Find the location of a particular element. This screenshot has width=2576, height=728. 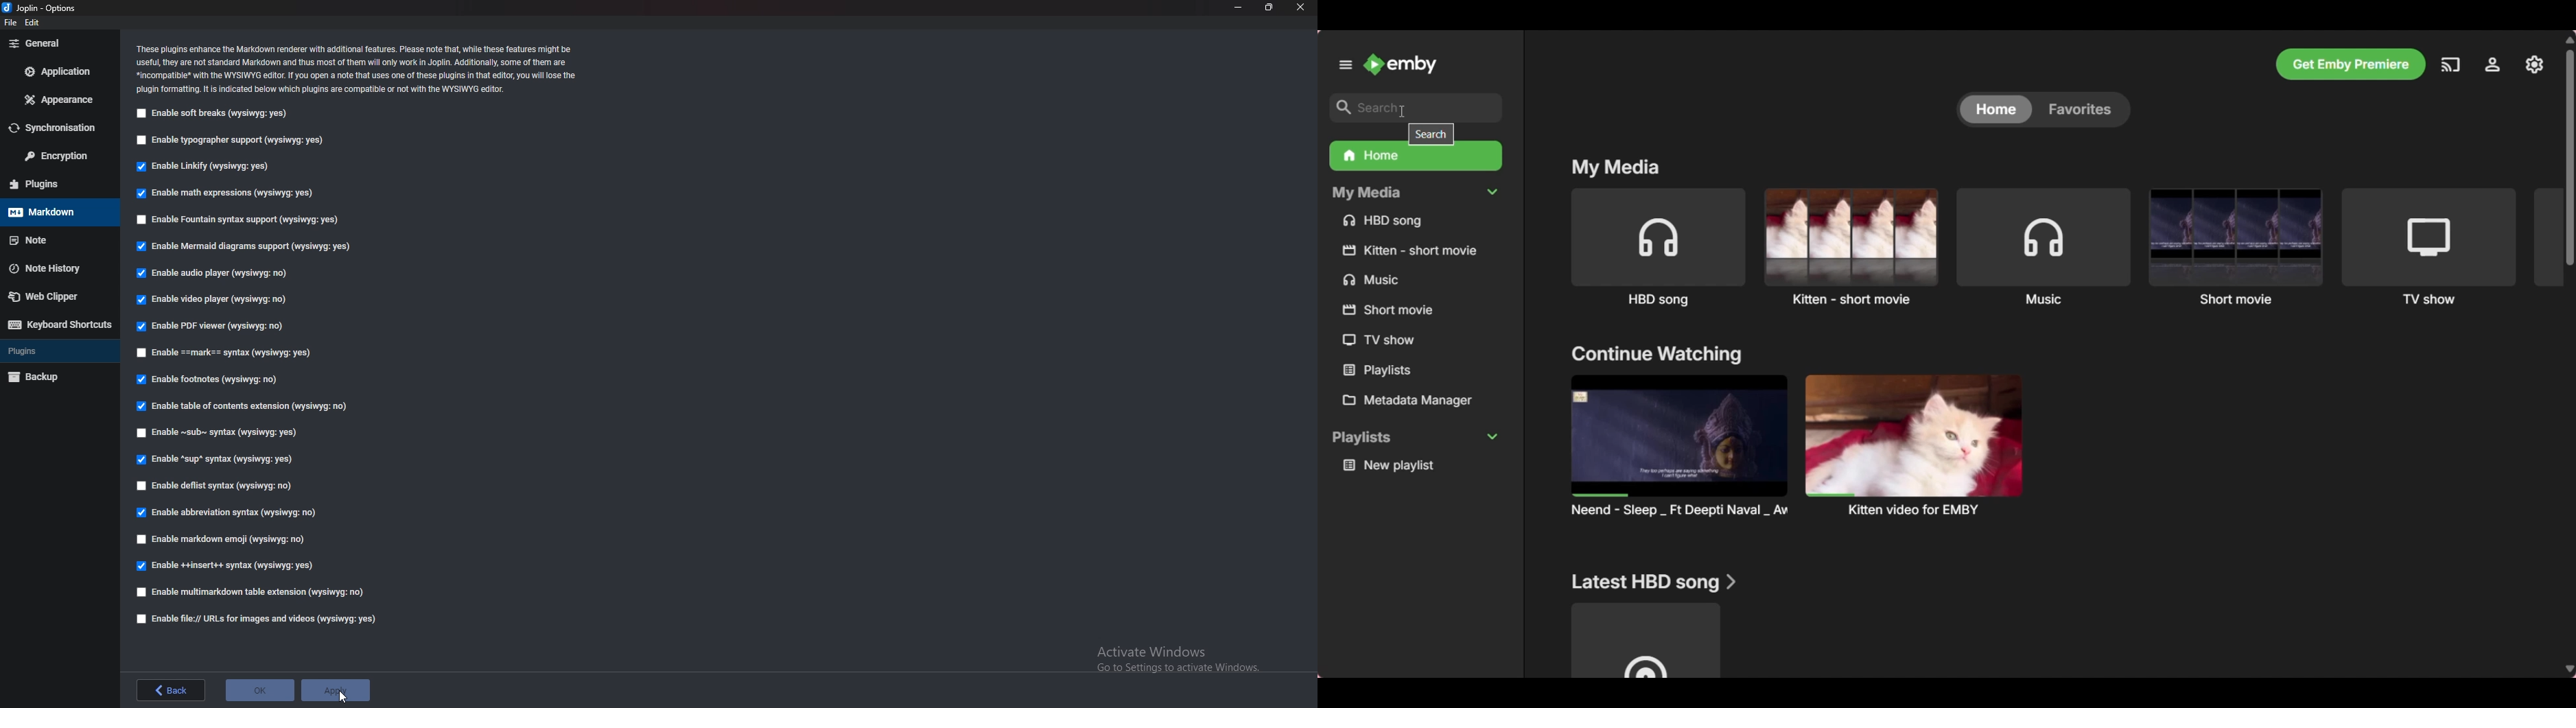

Synchronization is located at coordinates (60, 126).